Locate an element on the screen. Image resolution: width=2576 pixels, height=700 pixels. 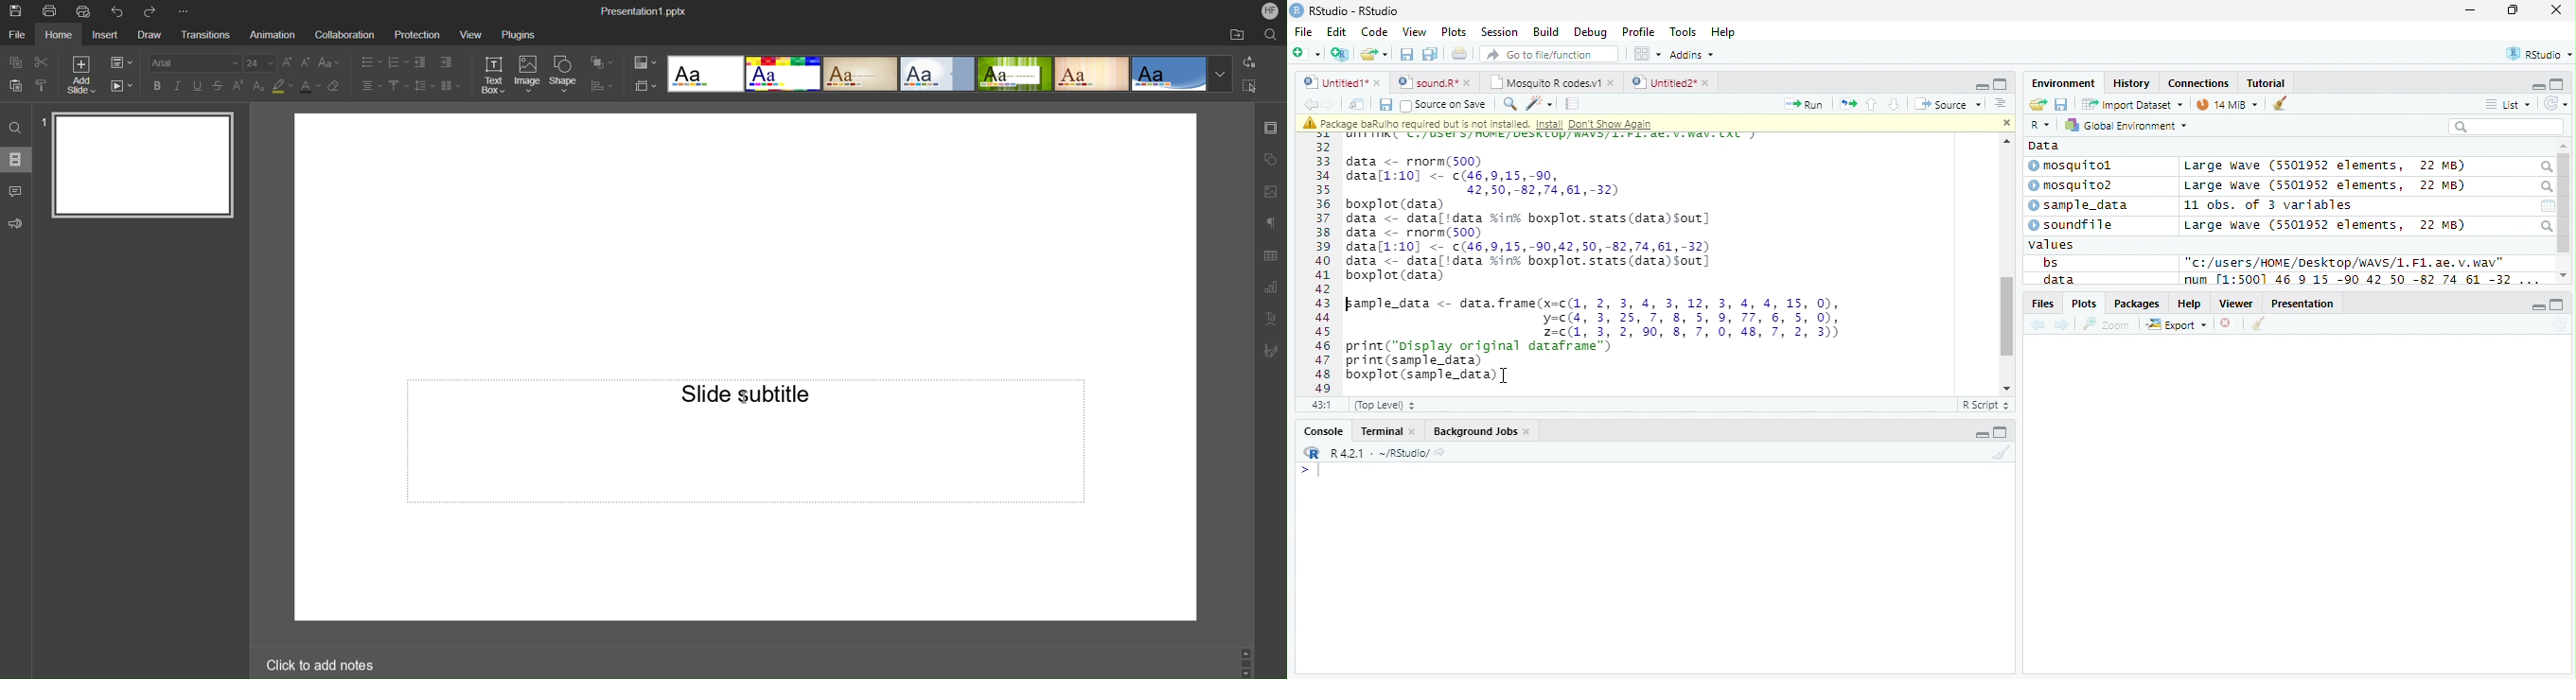
minimize is located at coordinates (1980, 431).